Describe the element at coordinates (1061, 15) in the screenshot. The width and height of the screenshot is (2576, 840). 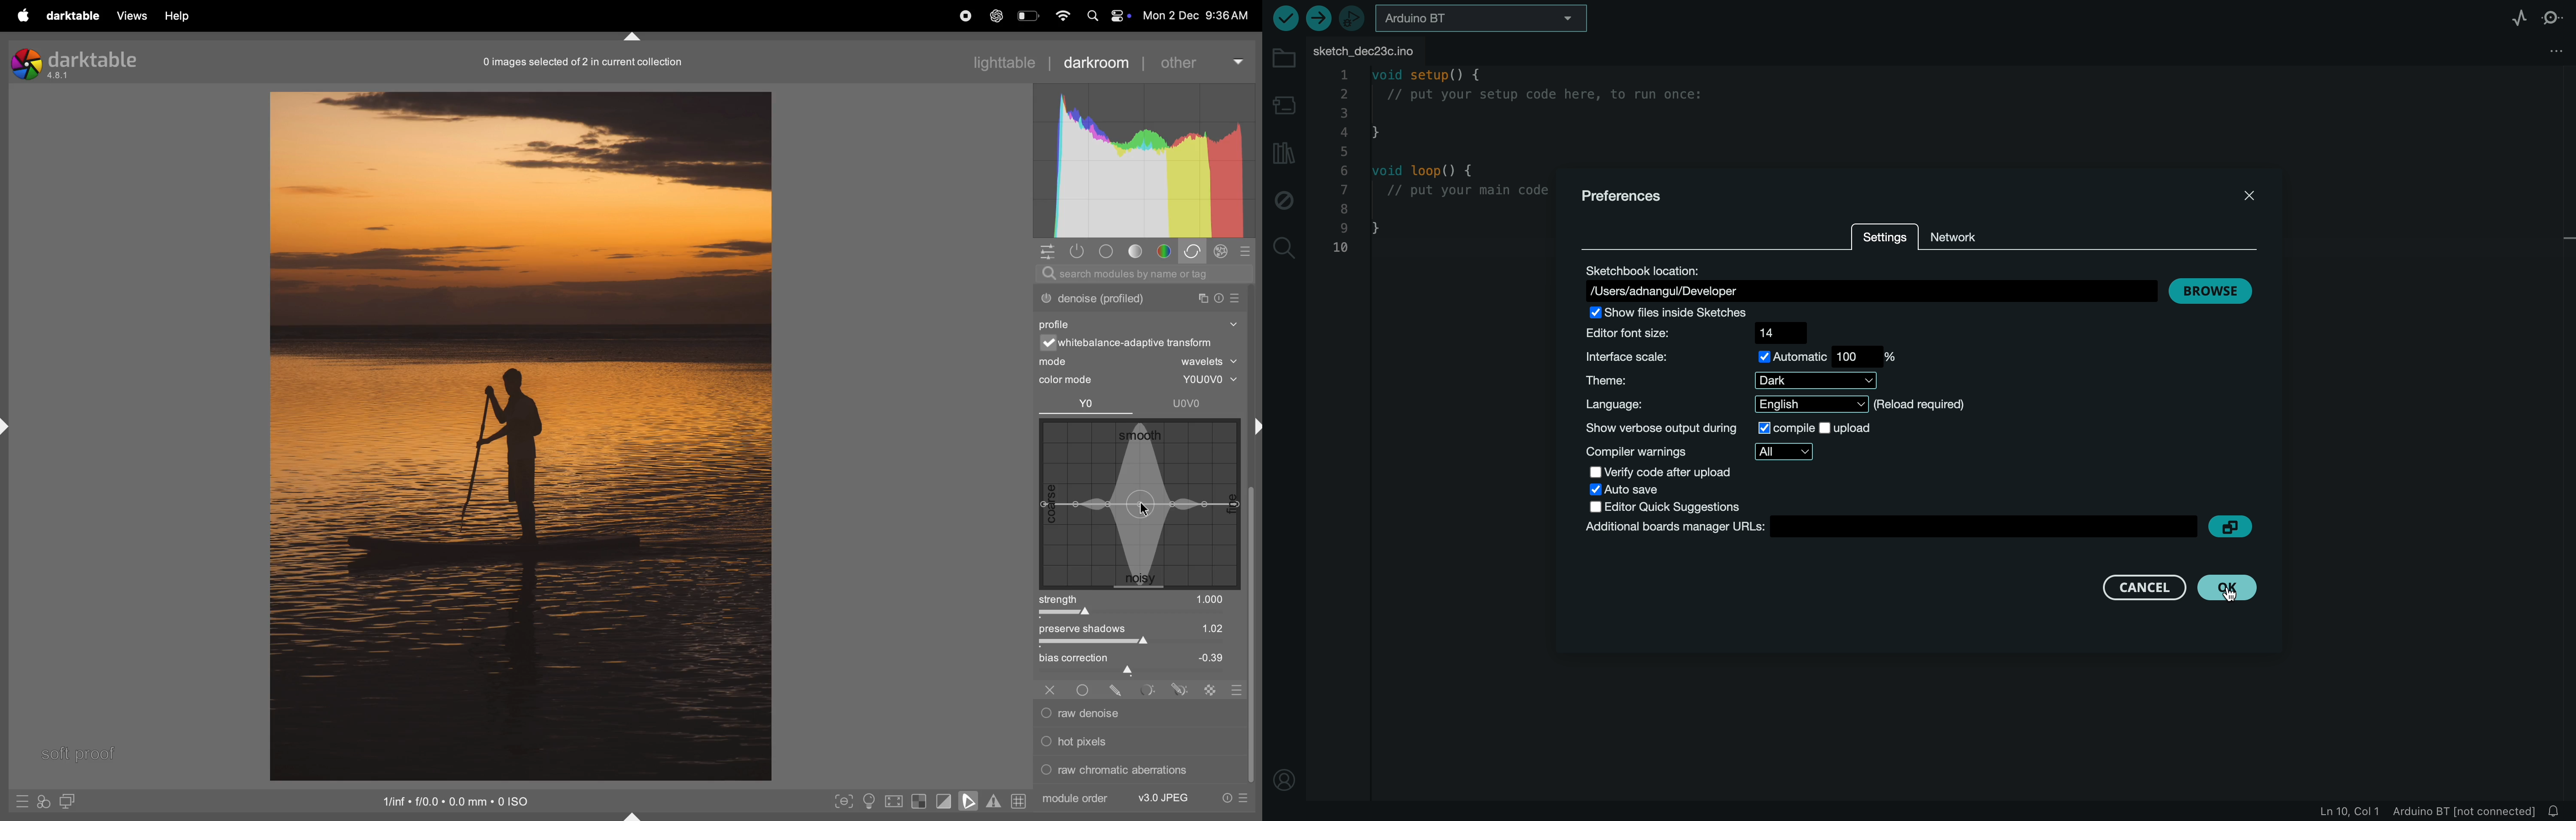
I see `wifi` at that location.